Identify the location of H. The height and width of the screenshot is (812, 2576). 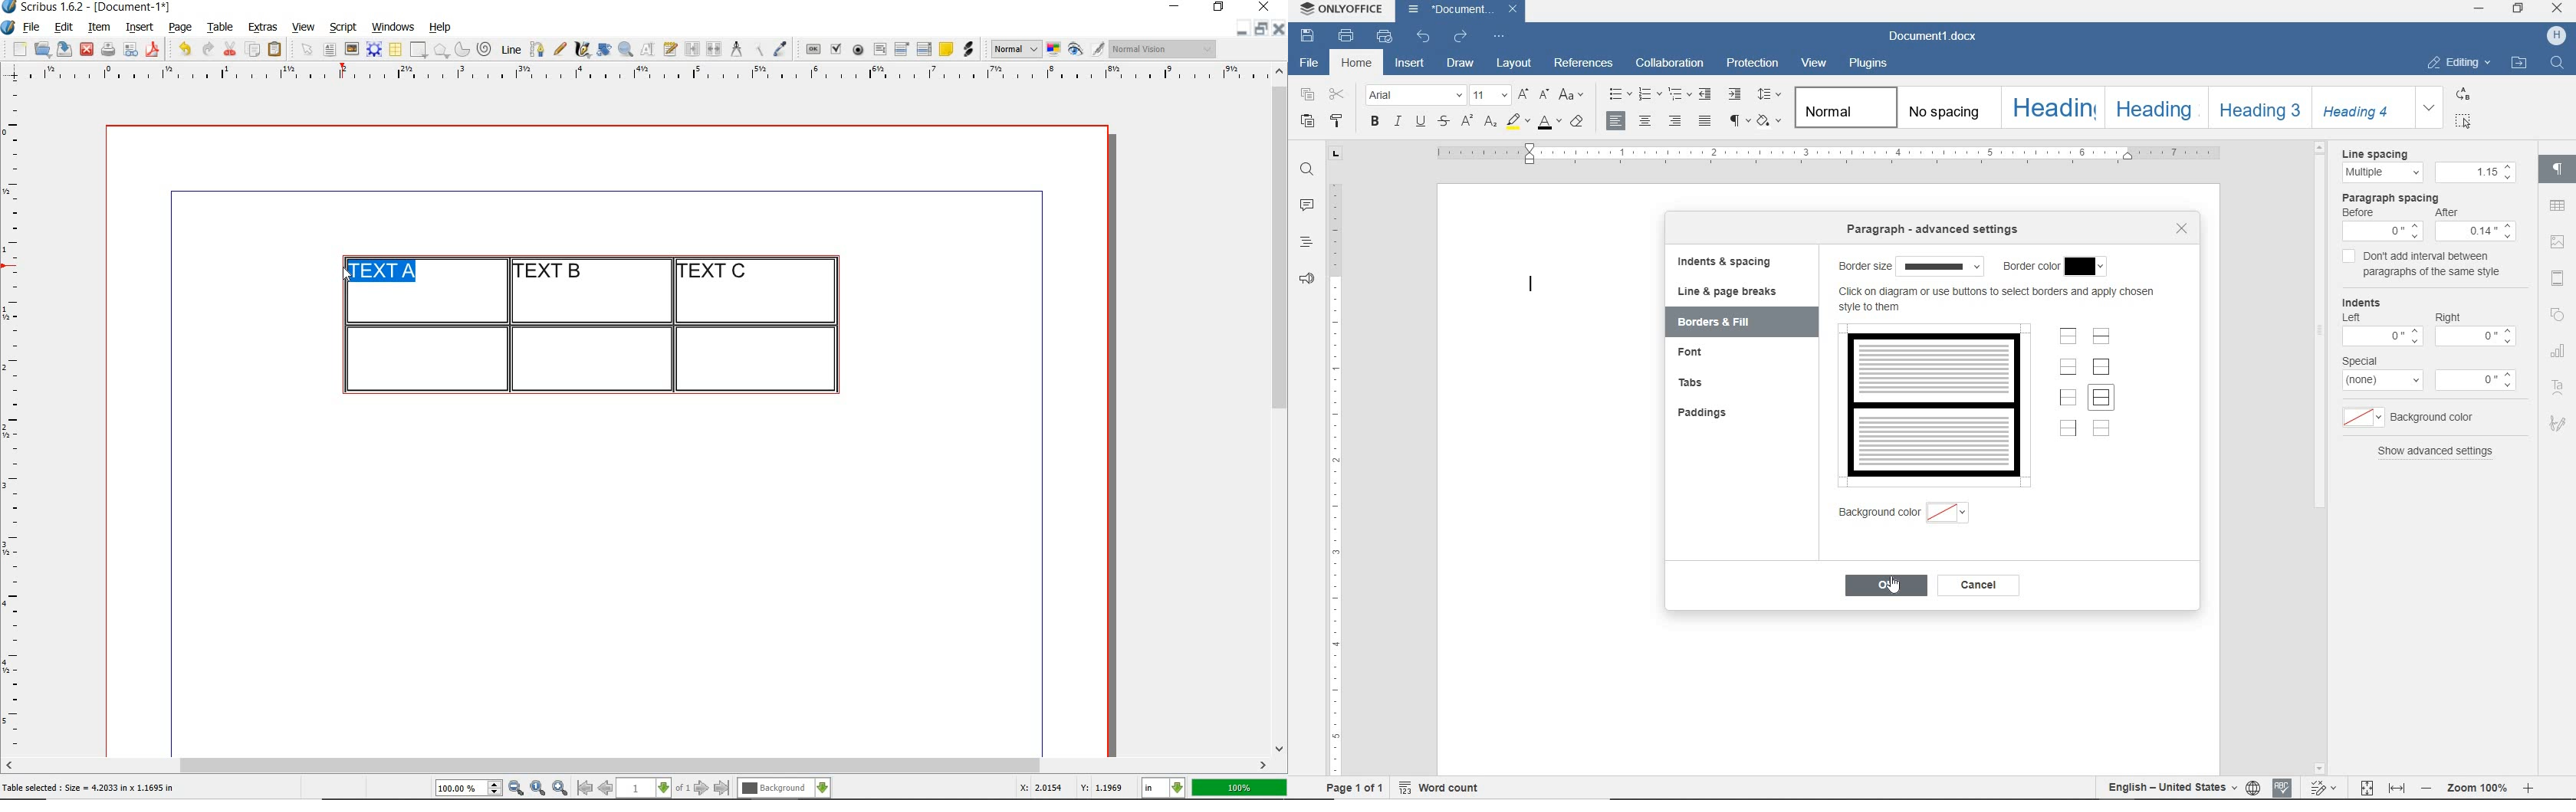
(2558, 36).